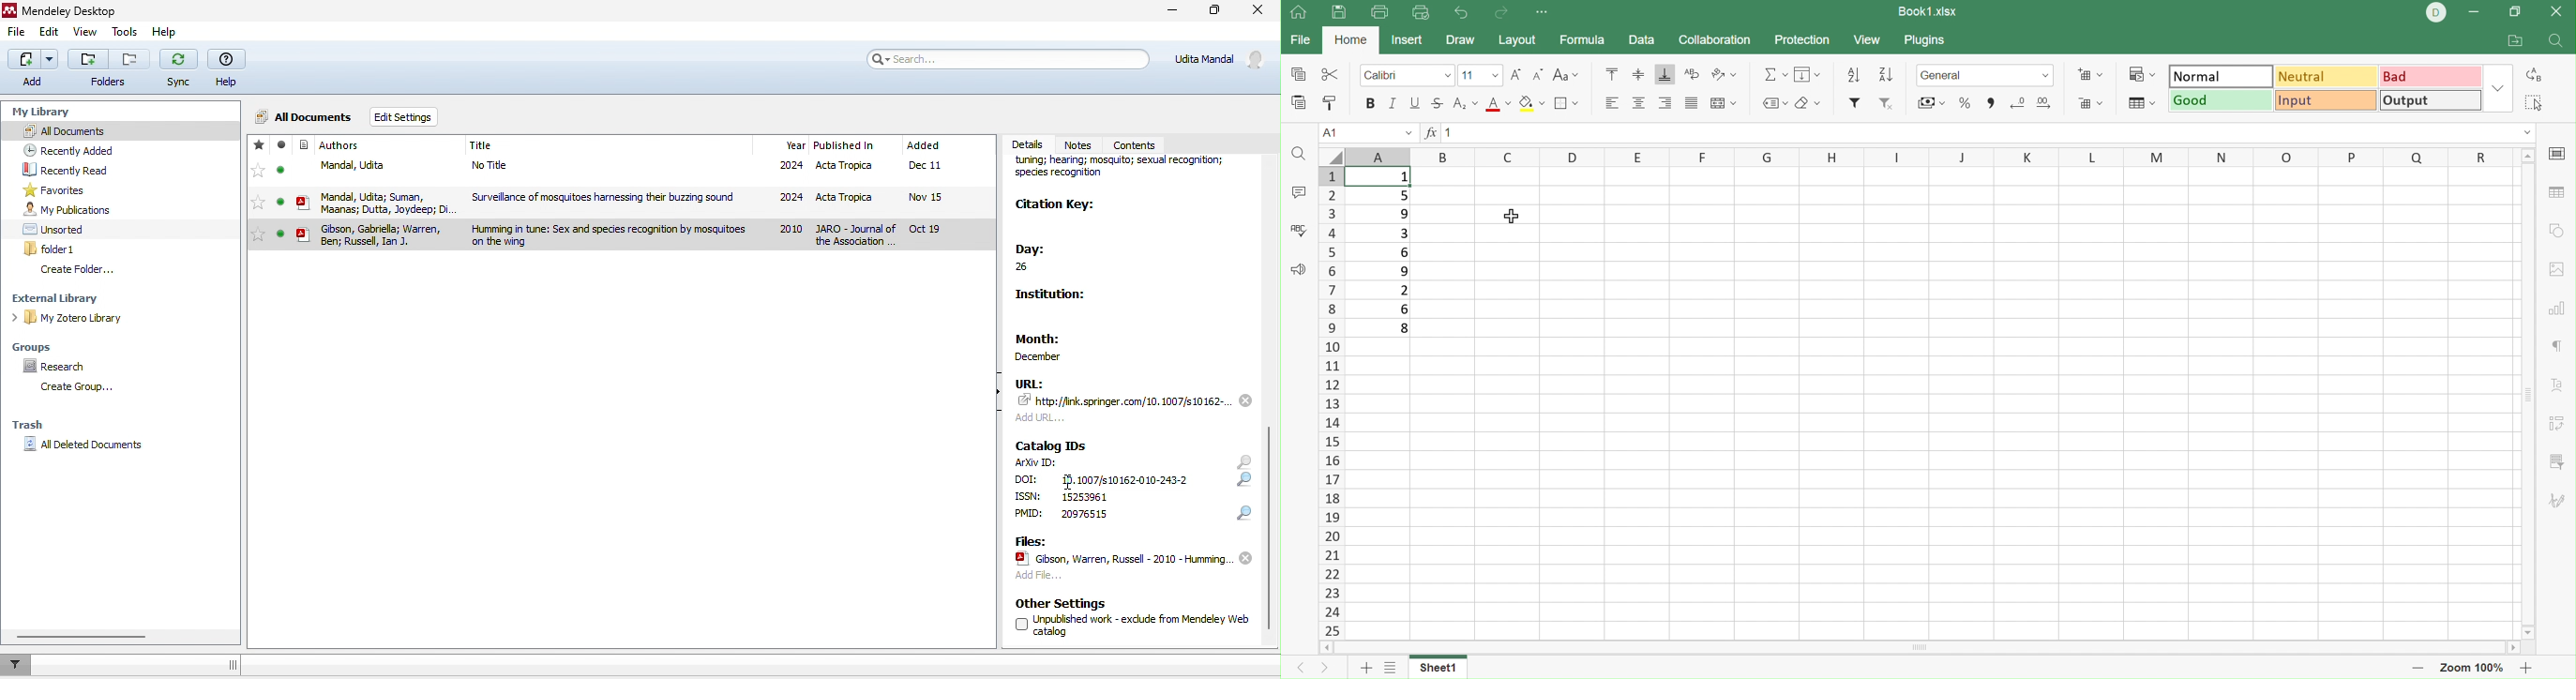  I want to click on Named ranges, so click(1773, 103).